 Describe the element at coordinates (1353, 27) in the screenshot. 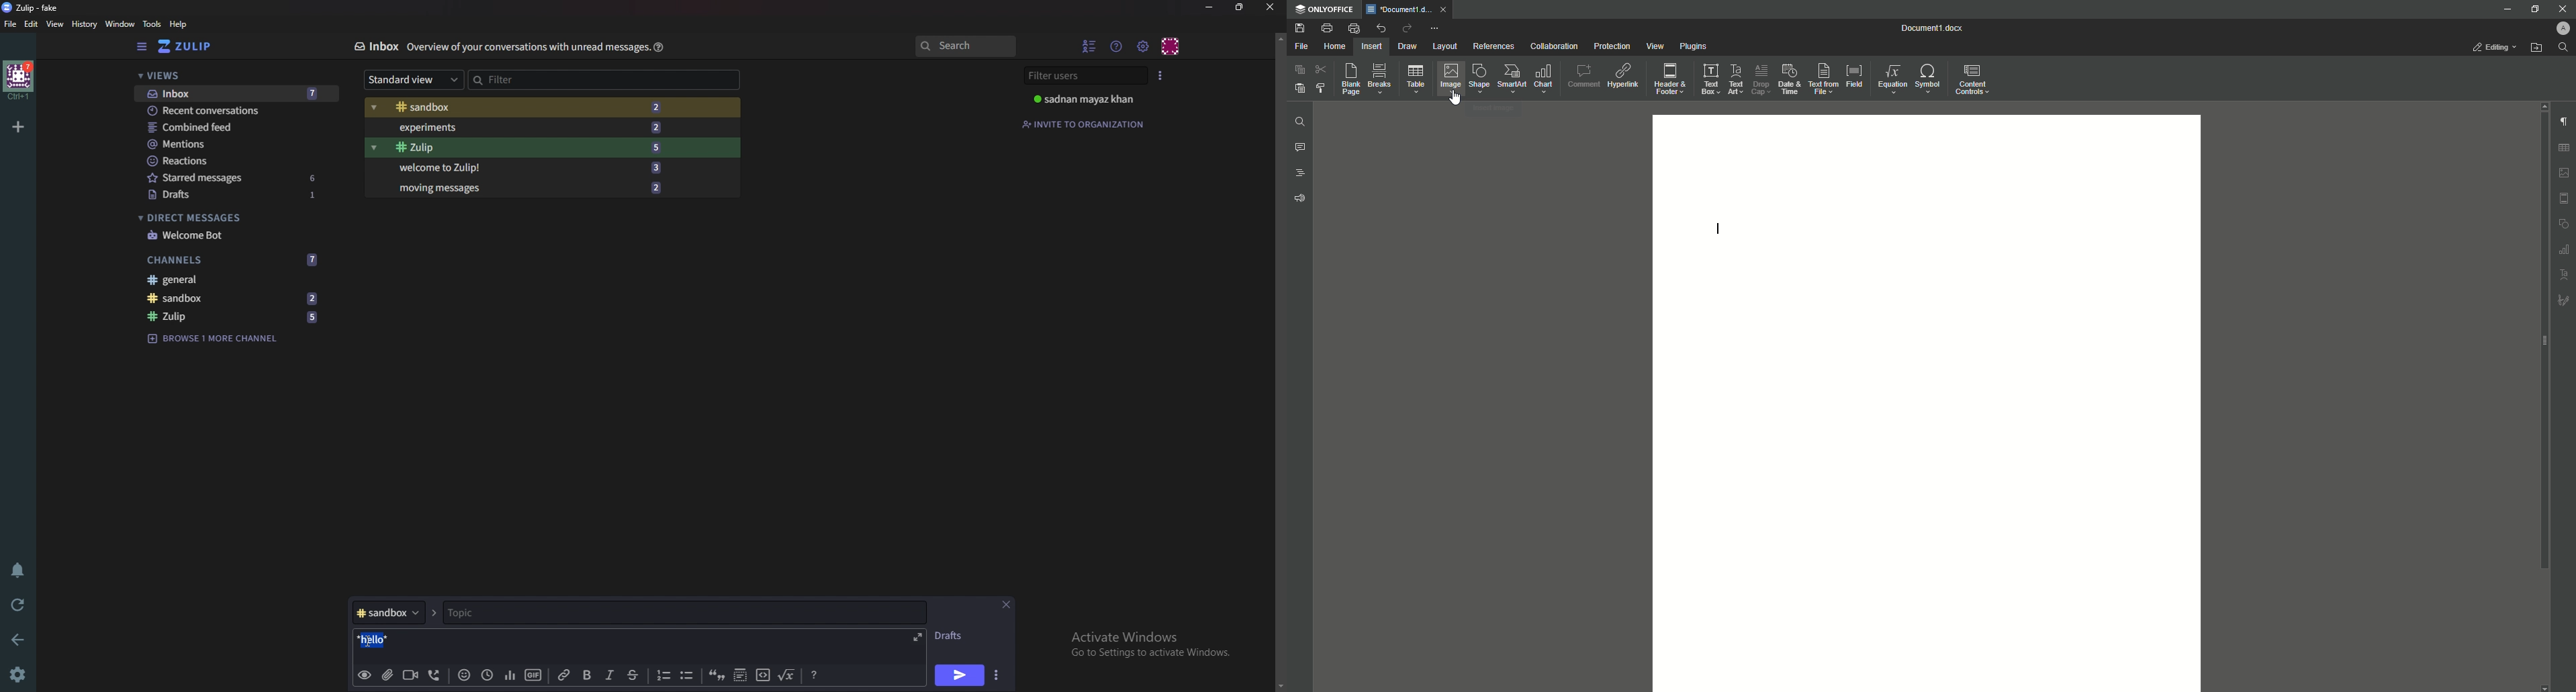

I see `Quick Print` at that location.